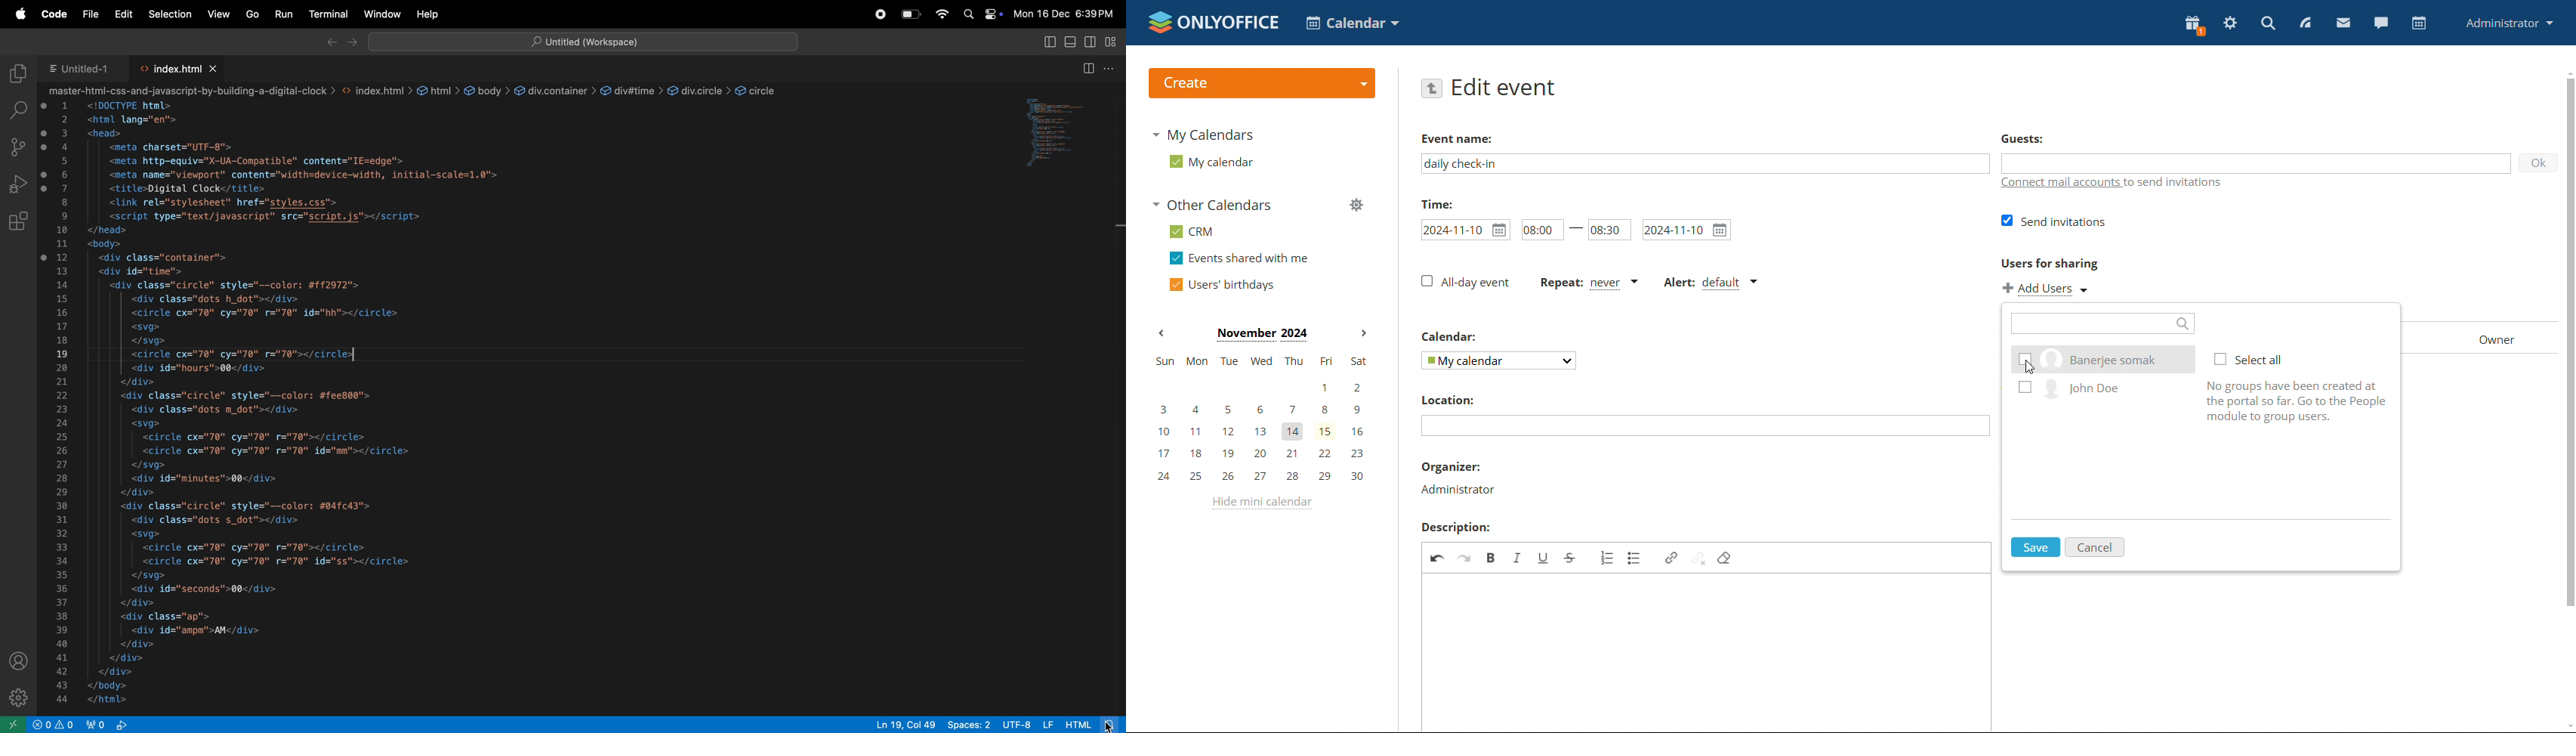 The width and height of the screenshot is (2576, 756). What do you see at coordinates (2073, 263) in the screenshot?
I see `user for sharing:` at bounding box center [2073, 263].